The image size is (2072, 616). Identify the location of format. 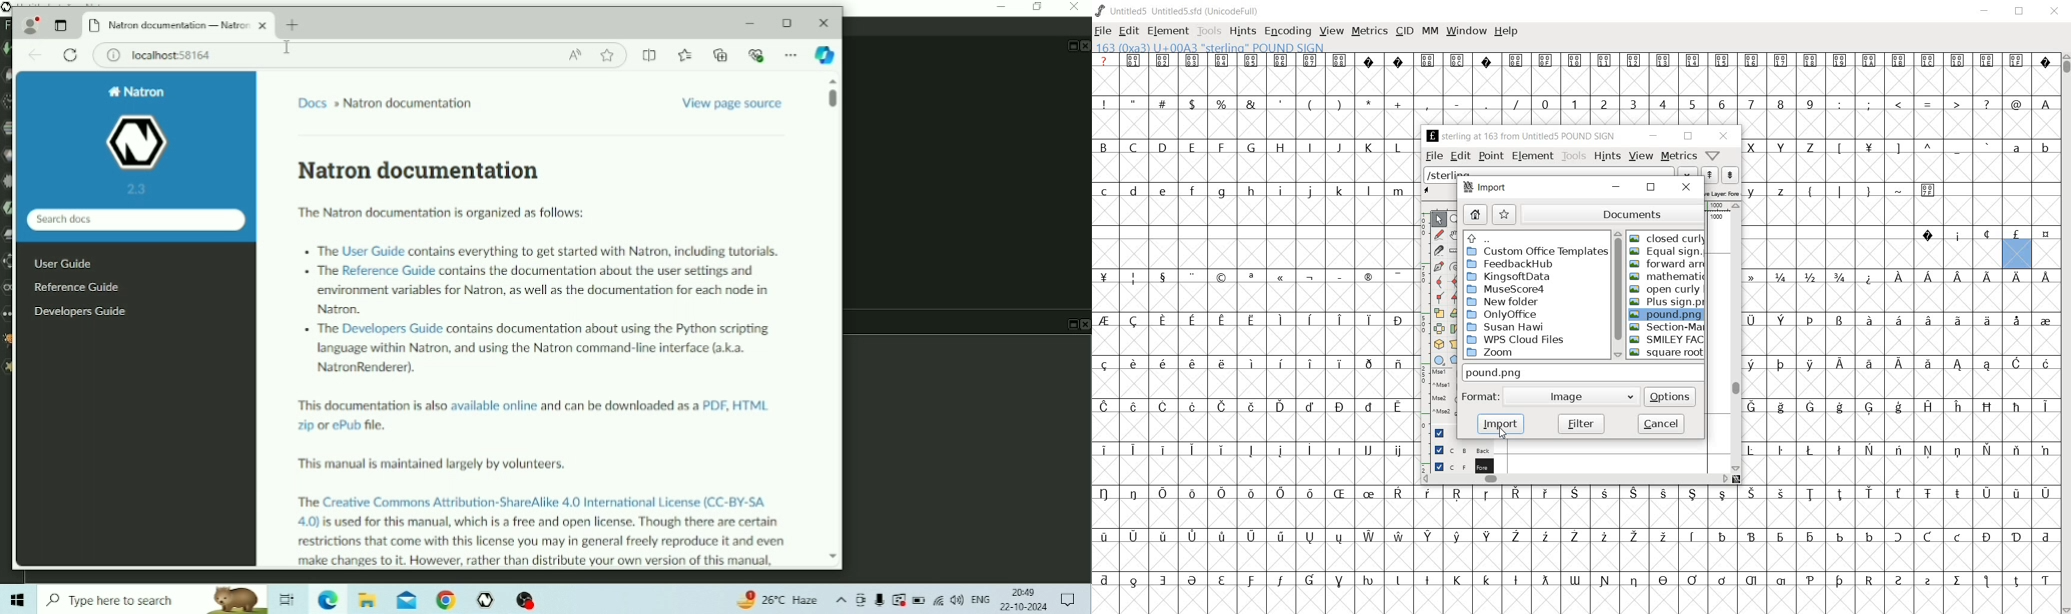
(1481, 399).